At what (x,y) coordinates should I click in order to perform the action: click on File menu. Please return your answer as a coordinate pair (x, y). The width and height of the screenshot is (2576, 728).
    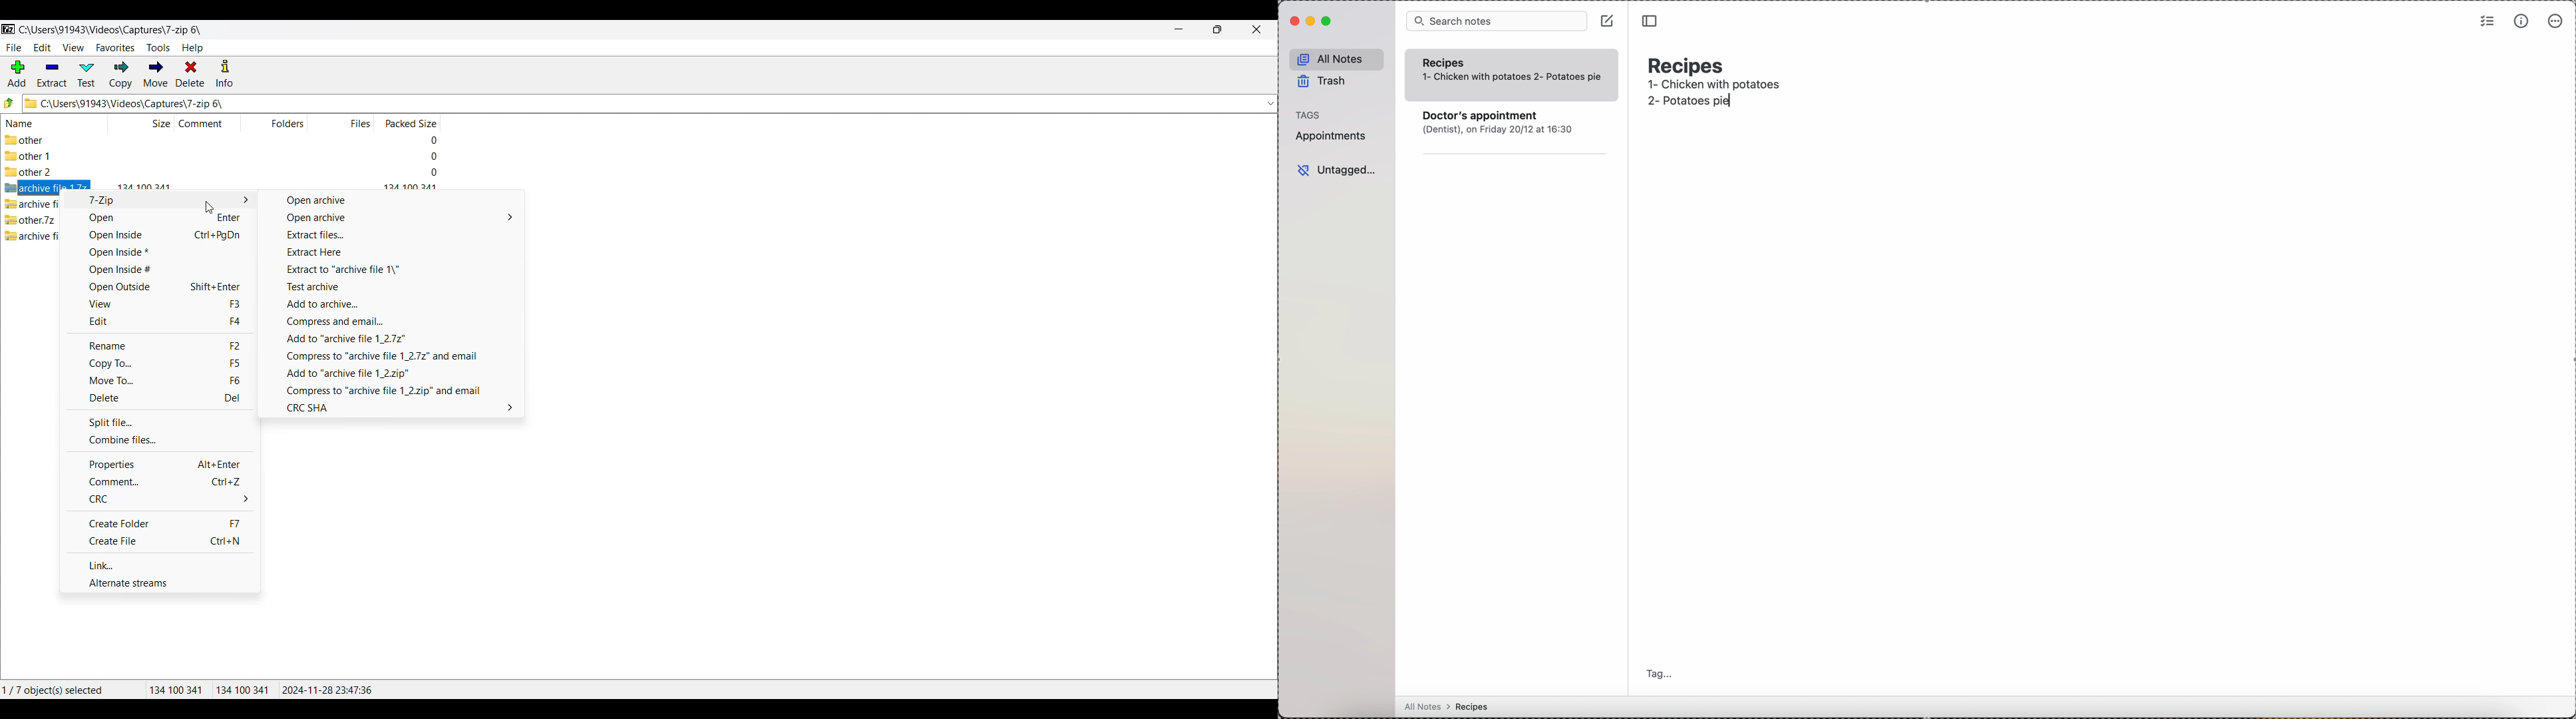
    Looking at the image, I should click on (13, 48).